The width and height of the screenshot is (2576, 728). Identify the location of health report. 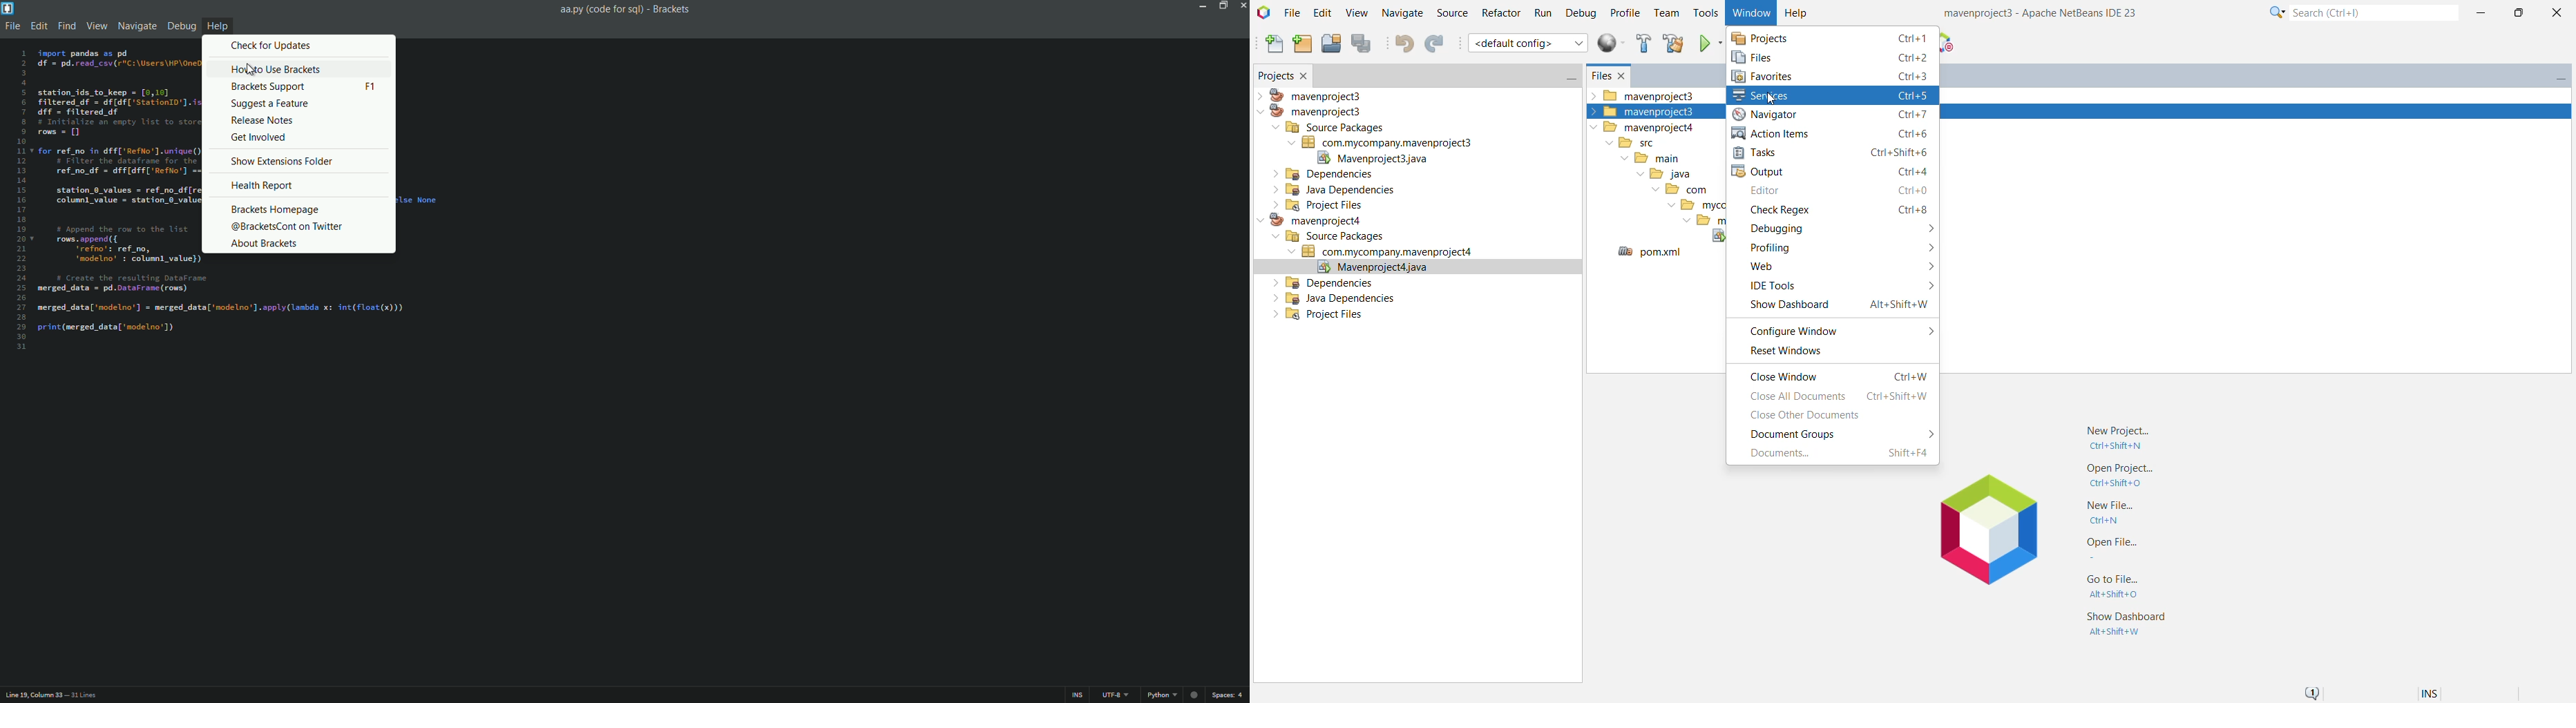
(262, 186).